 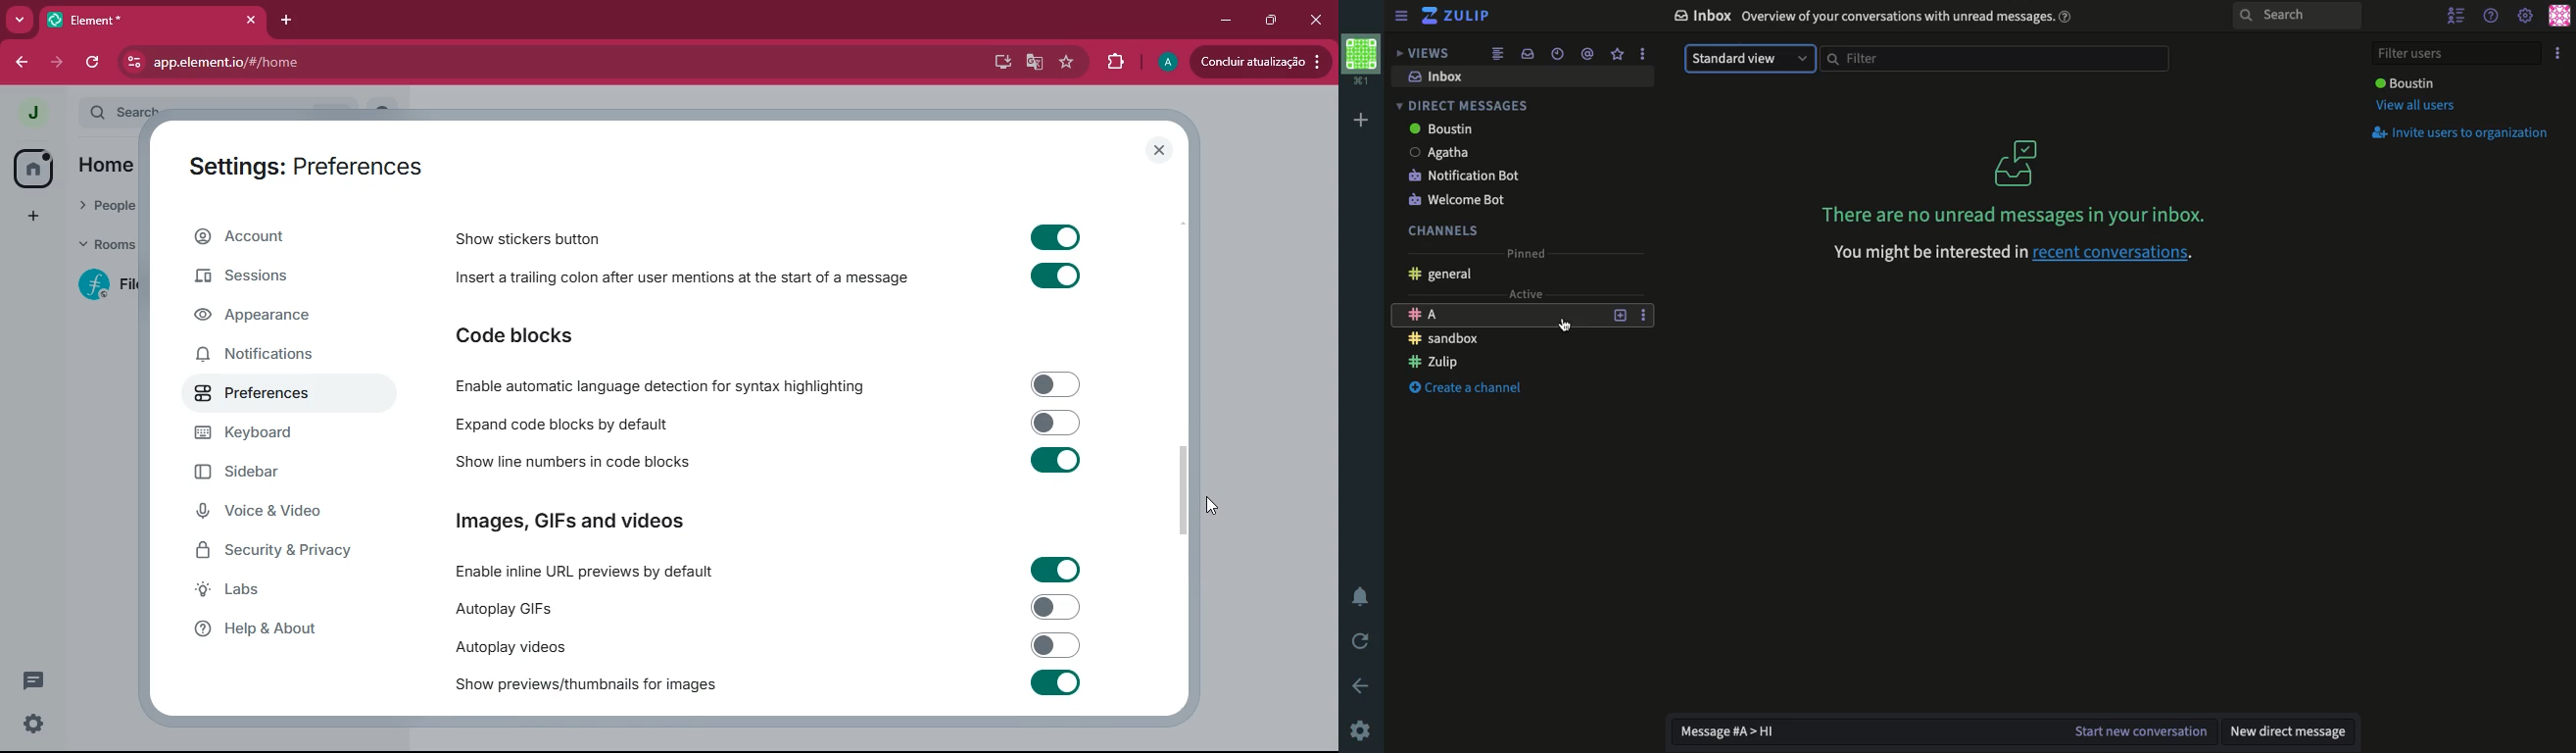 I want to click on close, so click(x=1160, y=150).